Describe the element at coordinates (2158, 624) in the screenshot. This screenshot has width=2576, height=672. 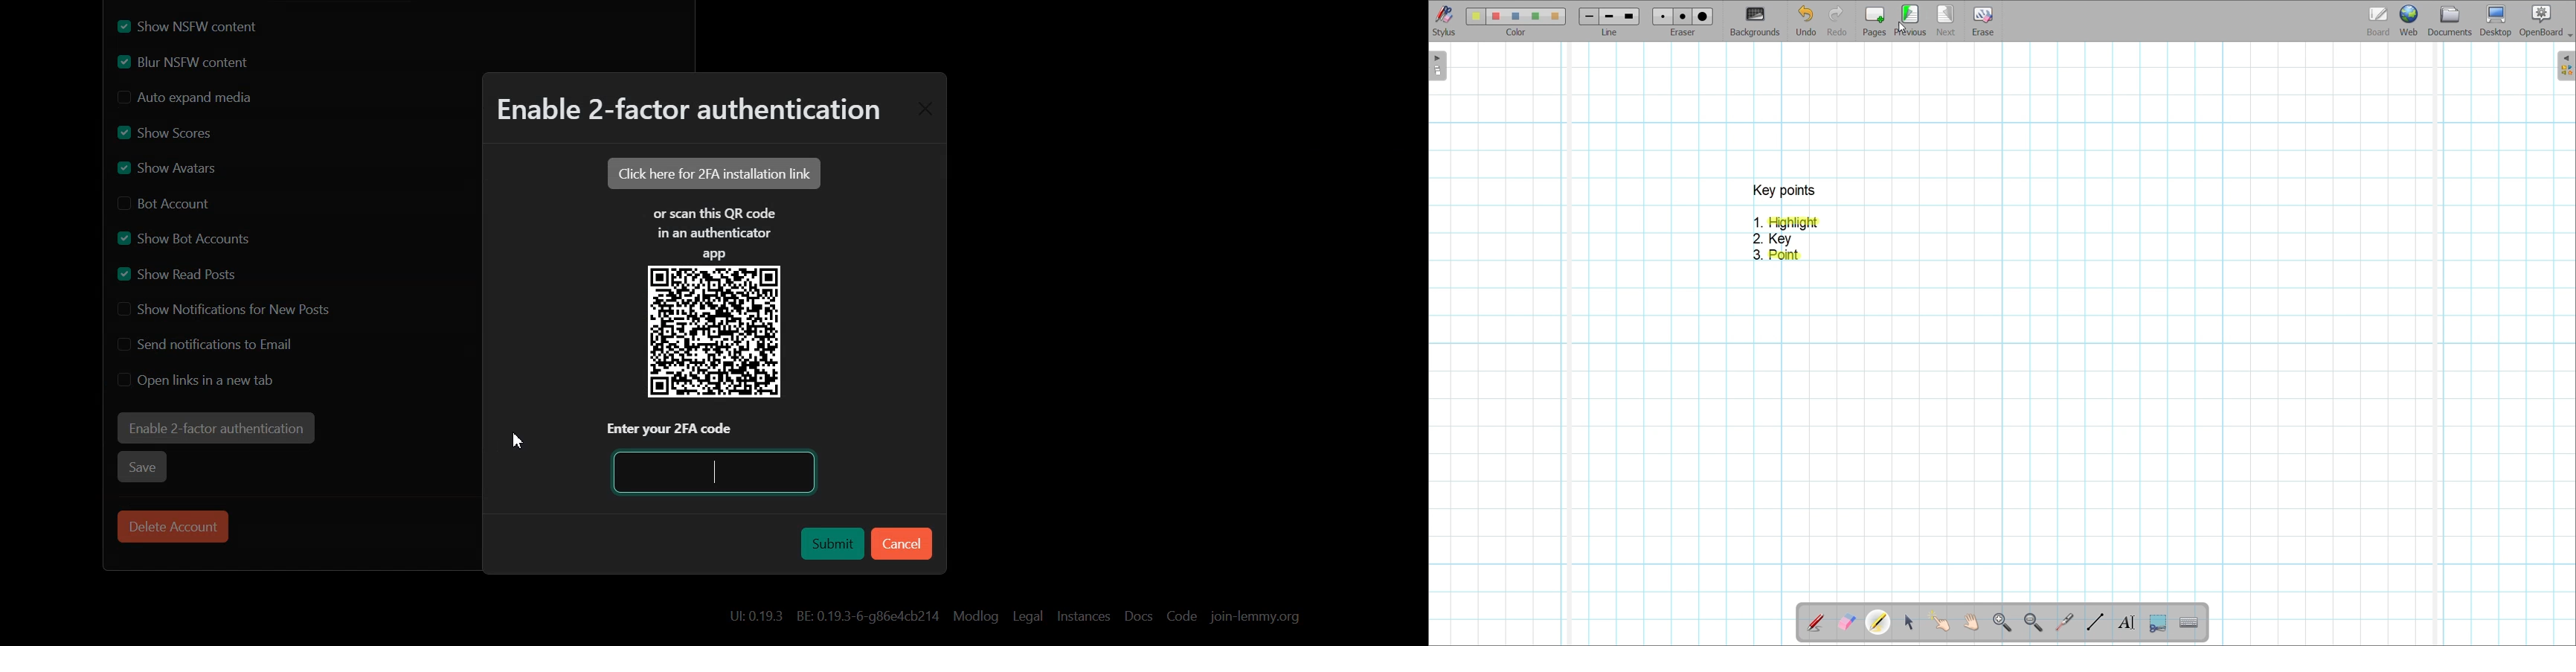
I see `Capture part of the screen` at that location.